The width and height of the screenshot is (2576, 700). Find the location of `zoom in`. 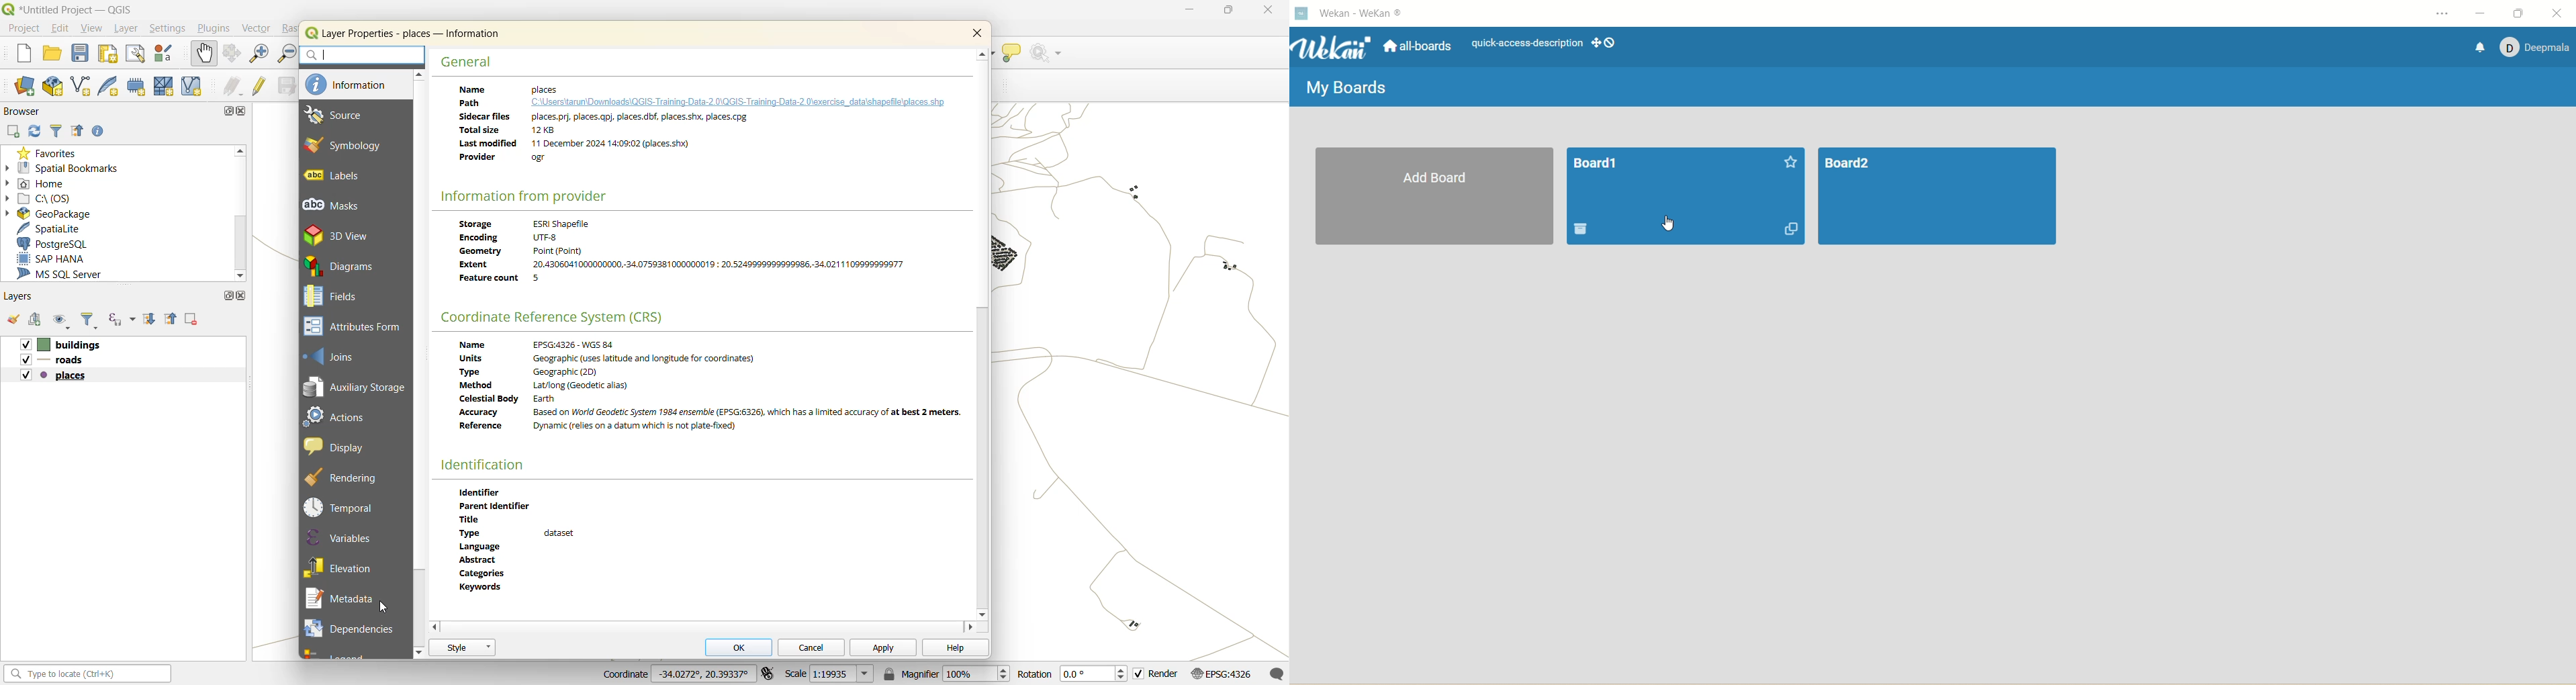

zoom in is located at coordinates (259, 52).